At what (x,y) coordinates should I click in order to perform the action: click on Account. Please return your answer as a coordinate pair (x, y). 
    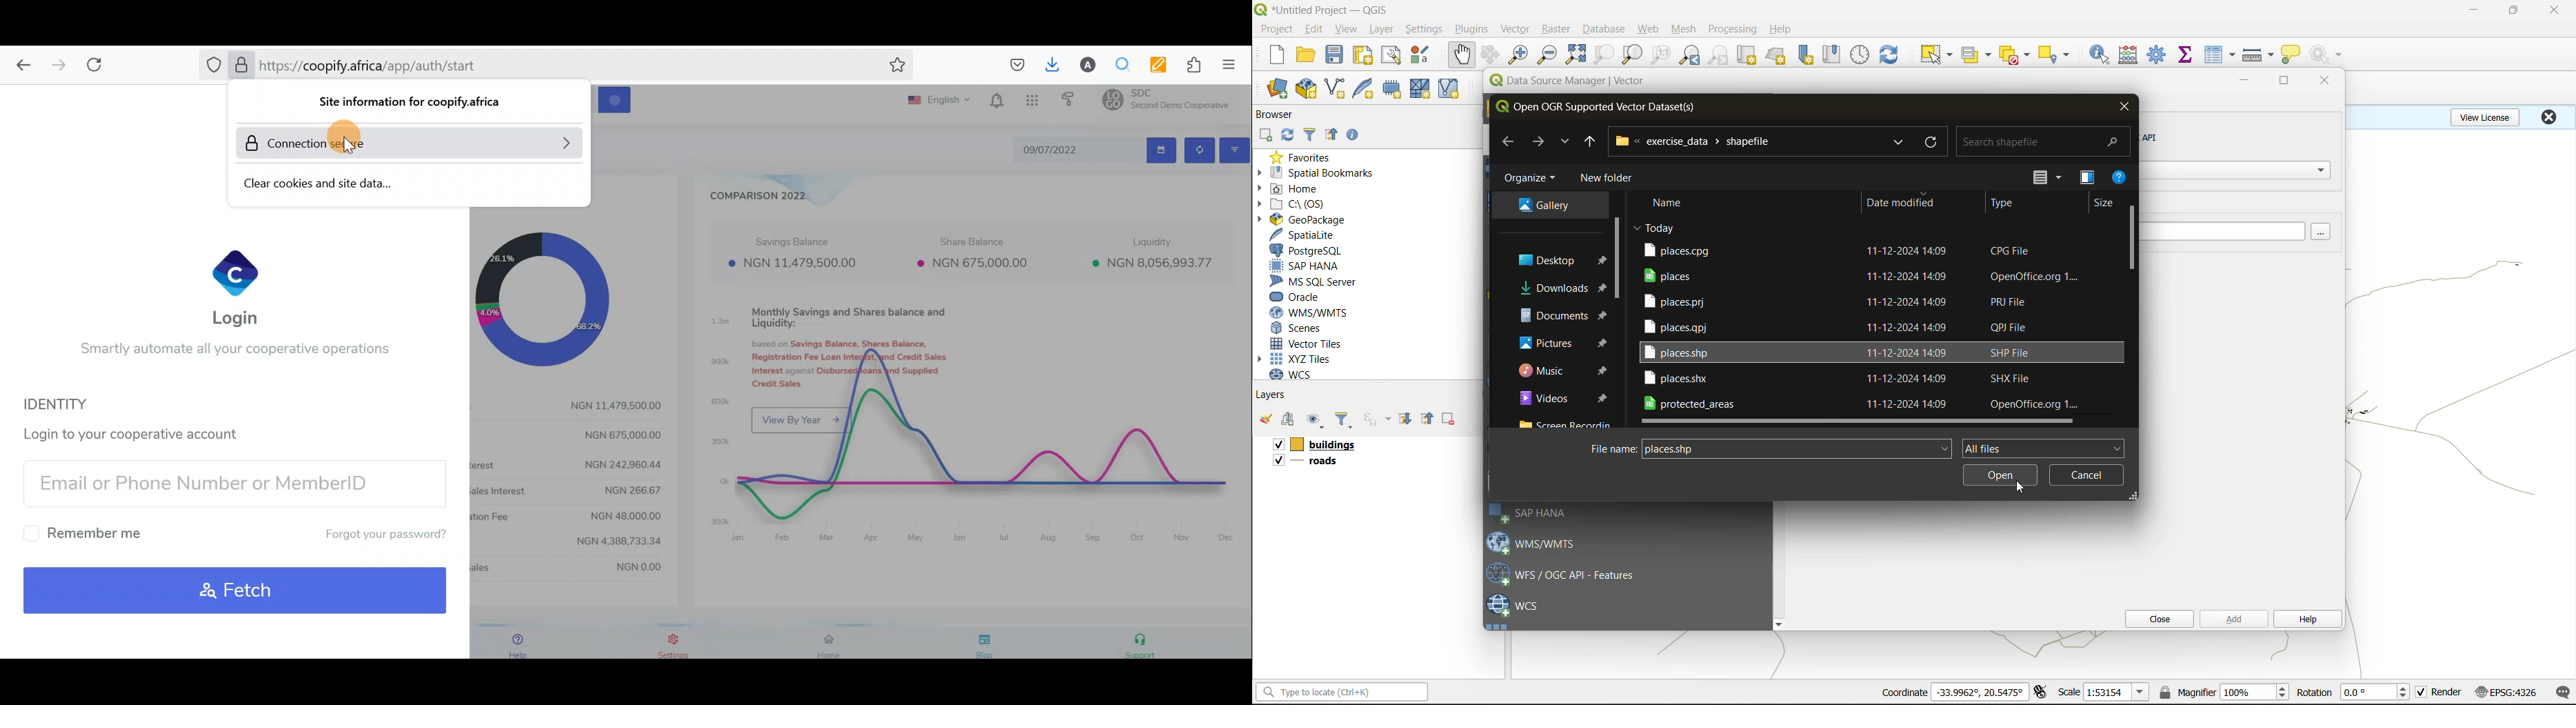
    Looking at the image, I should click on (1083, 65).